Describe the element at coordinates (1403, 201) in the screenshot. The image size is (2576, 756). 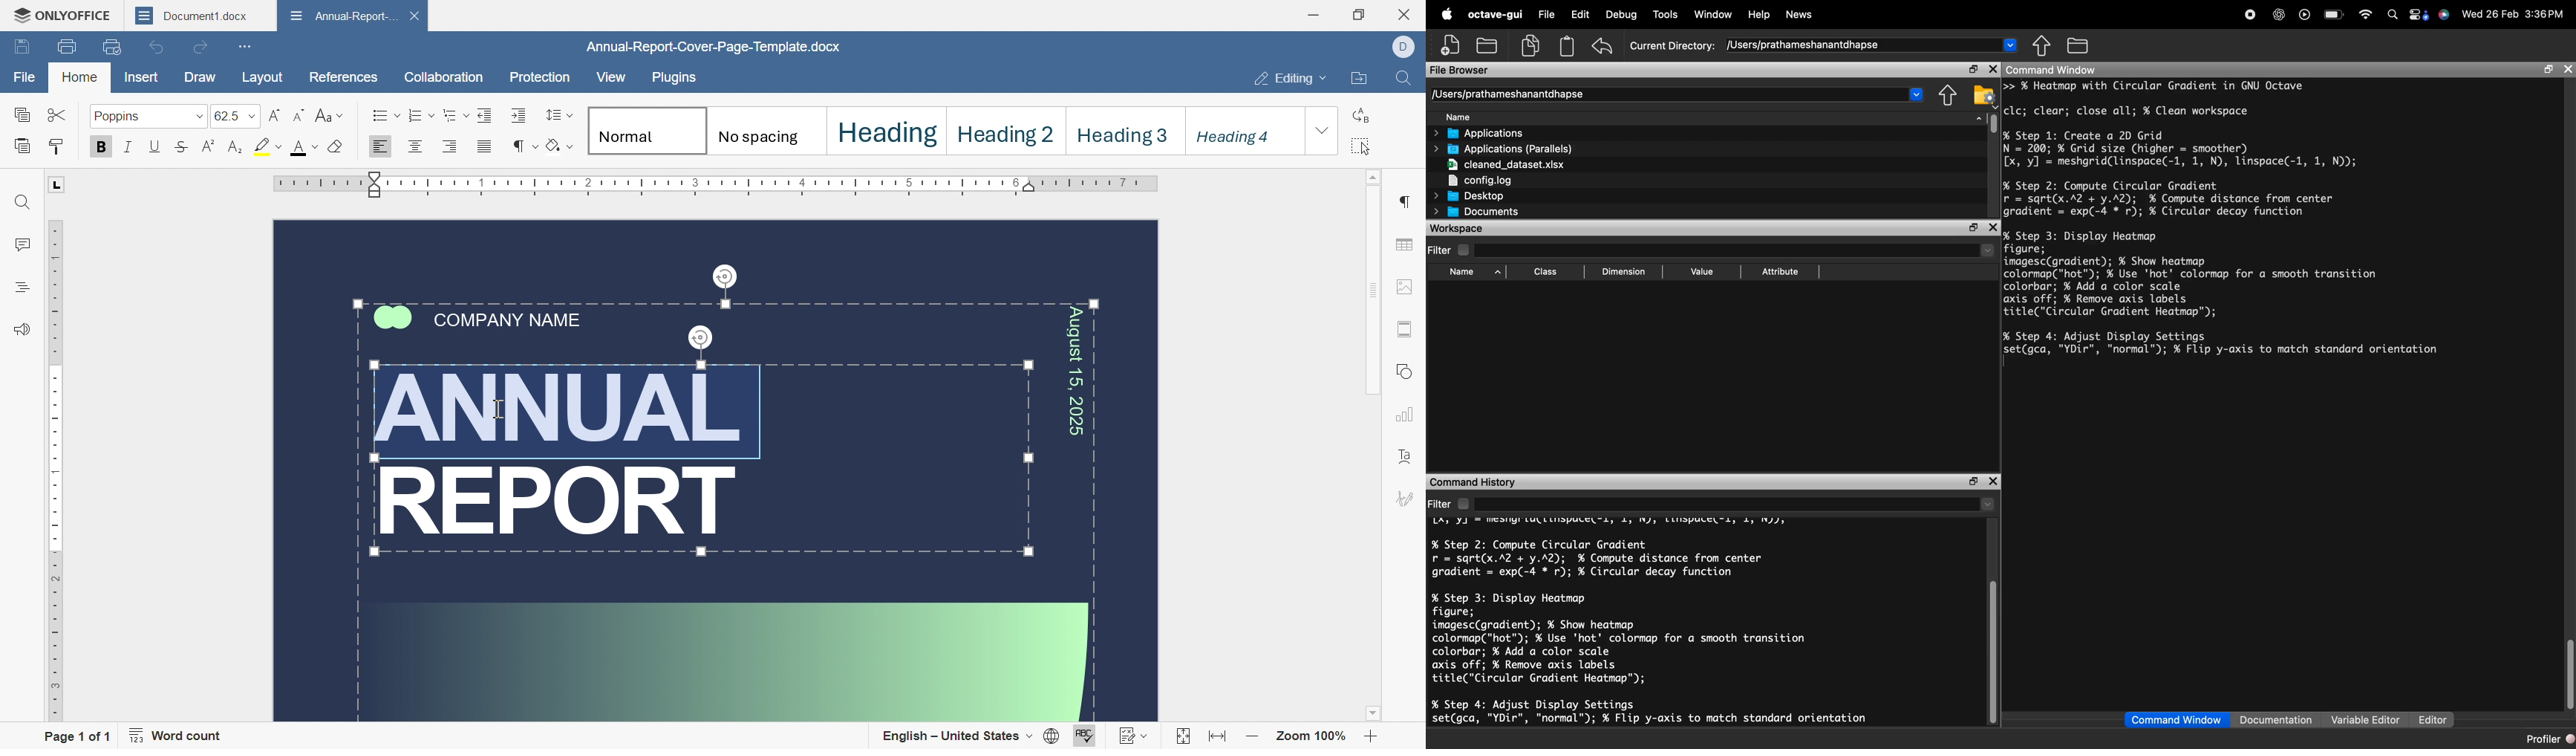
I see `paragraph settings` at that location.